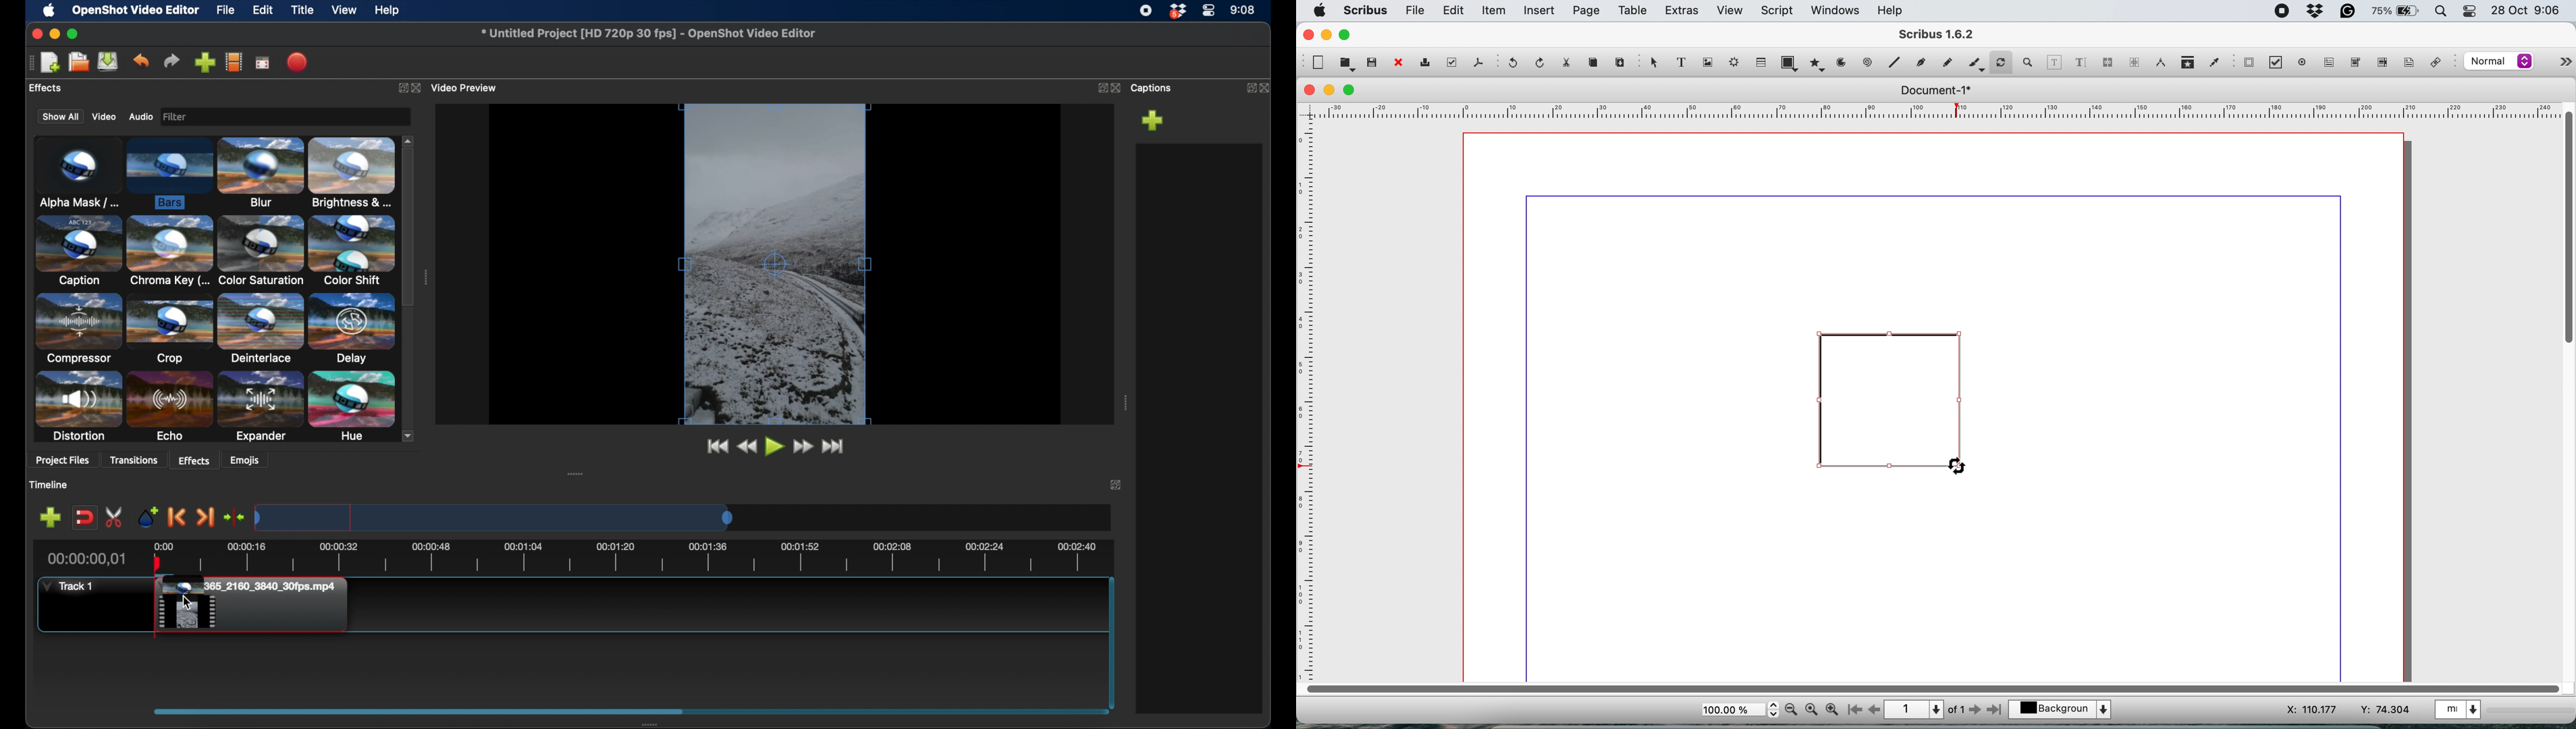 This screenshot has height=756, width=2576. Describe the element at coordinates (170, 406) in the screenshot. I see `echo` at that location.